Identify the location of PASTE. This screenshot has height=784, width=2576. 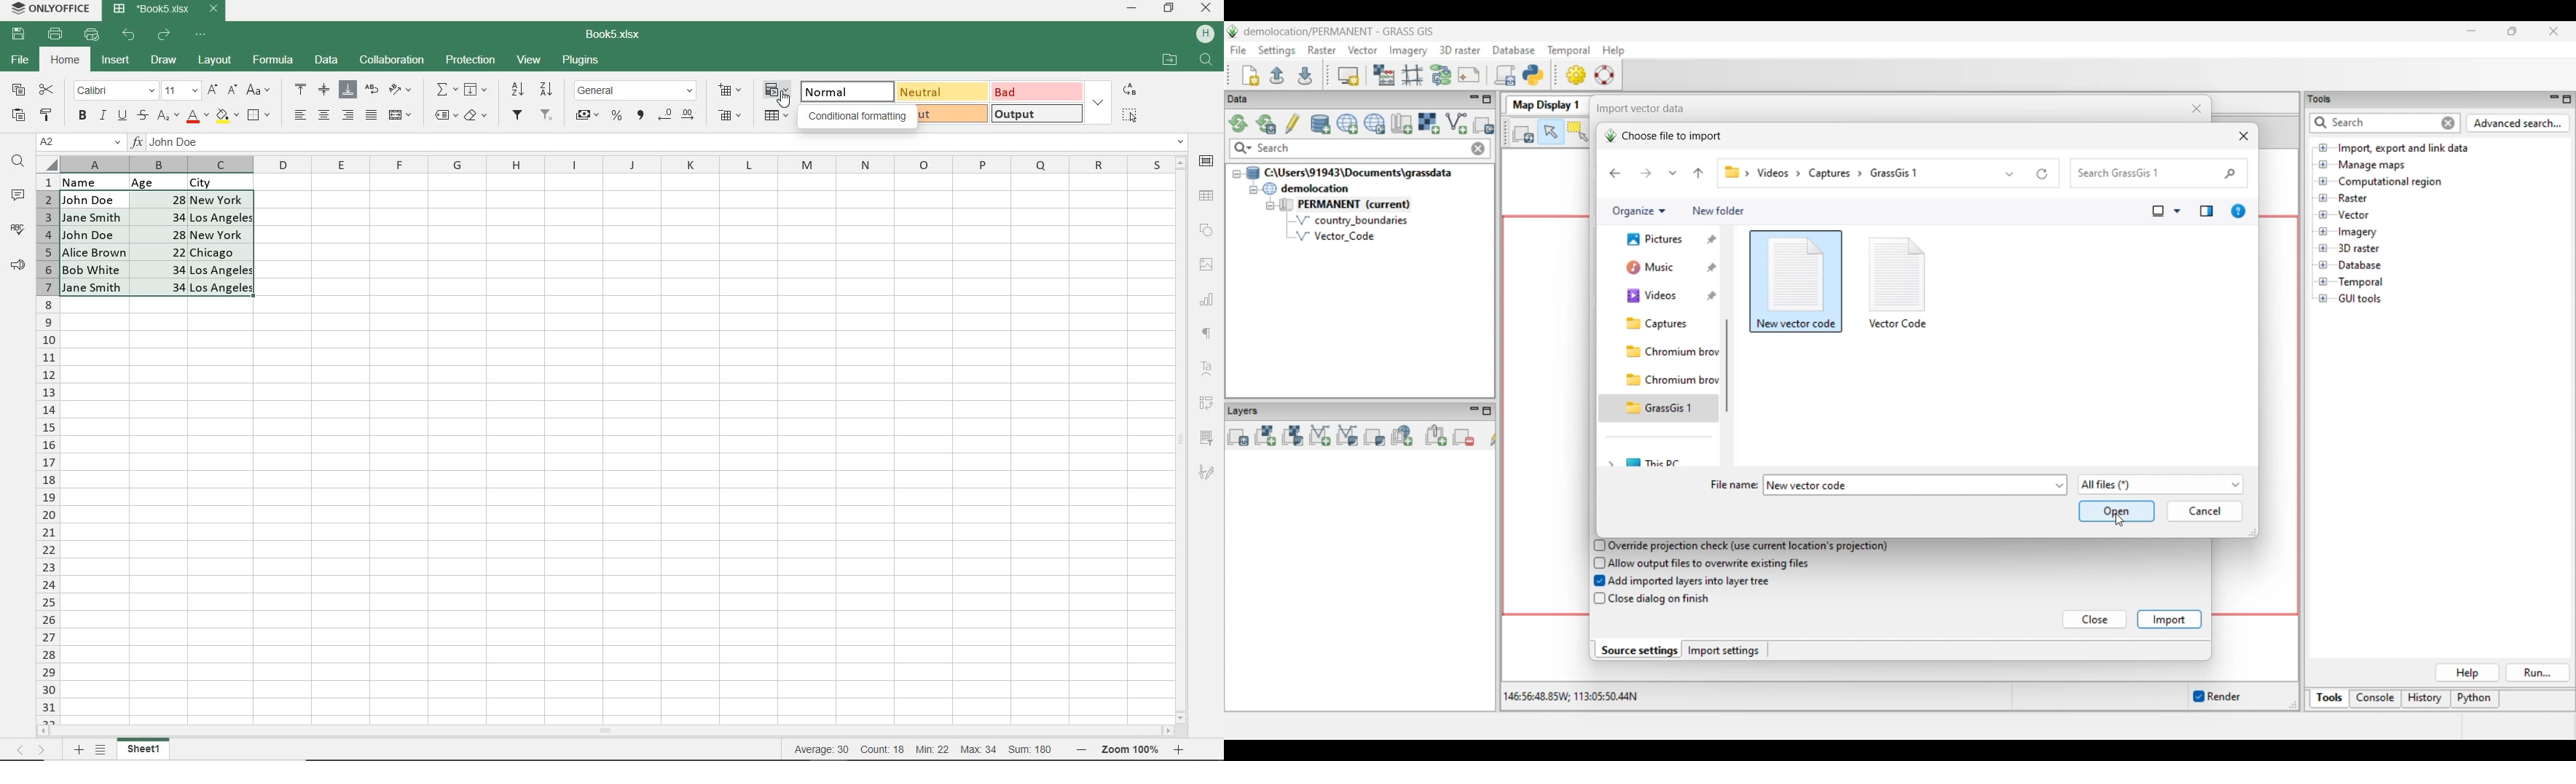
(18, 116).